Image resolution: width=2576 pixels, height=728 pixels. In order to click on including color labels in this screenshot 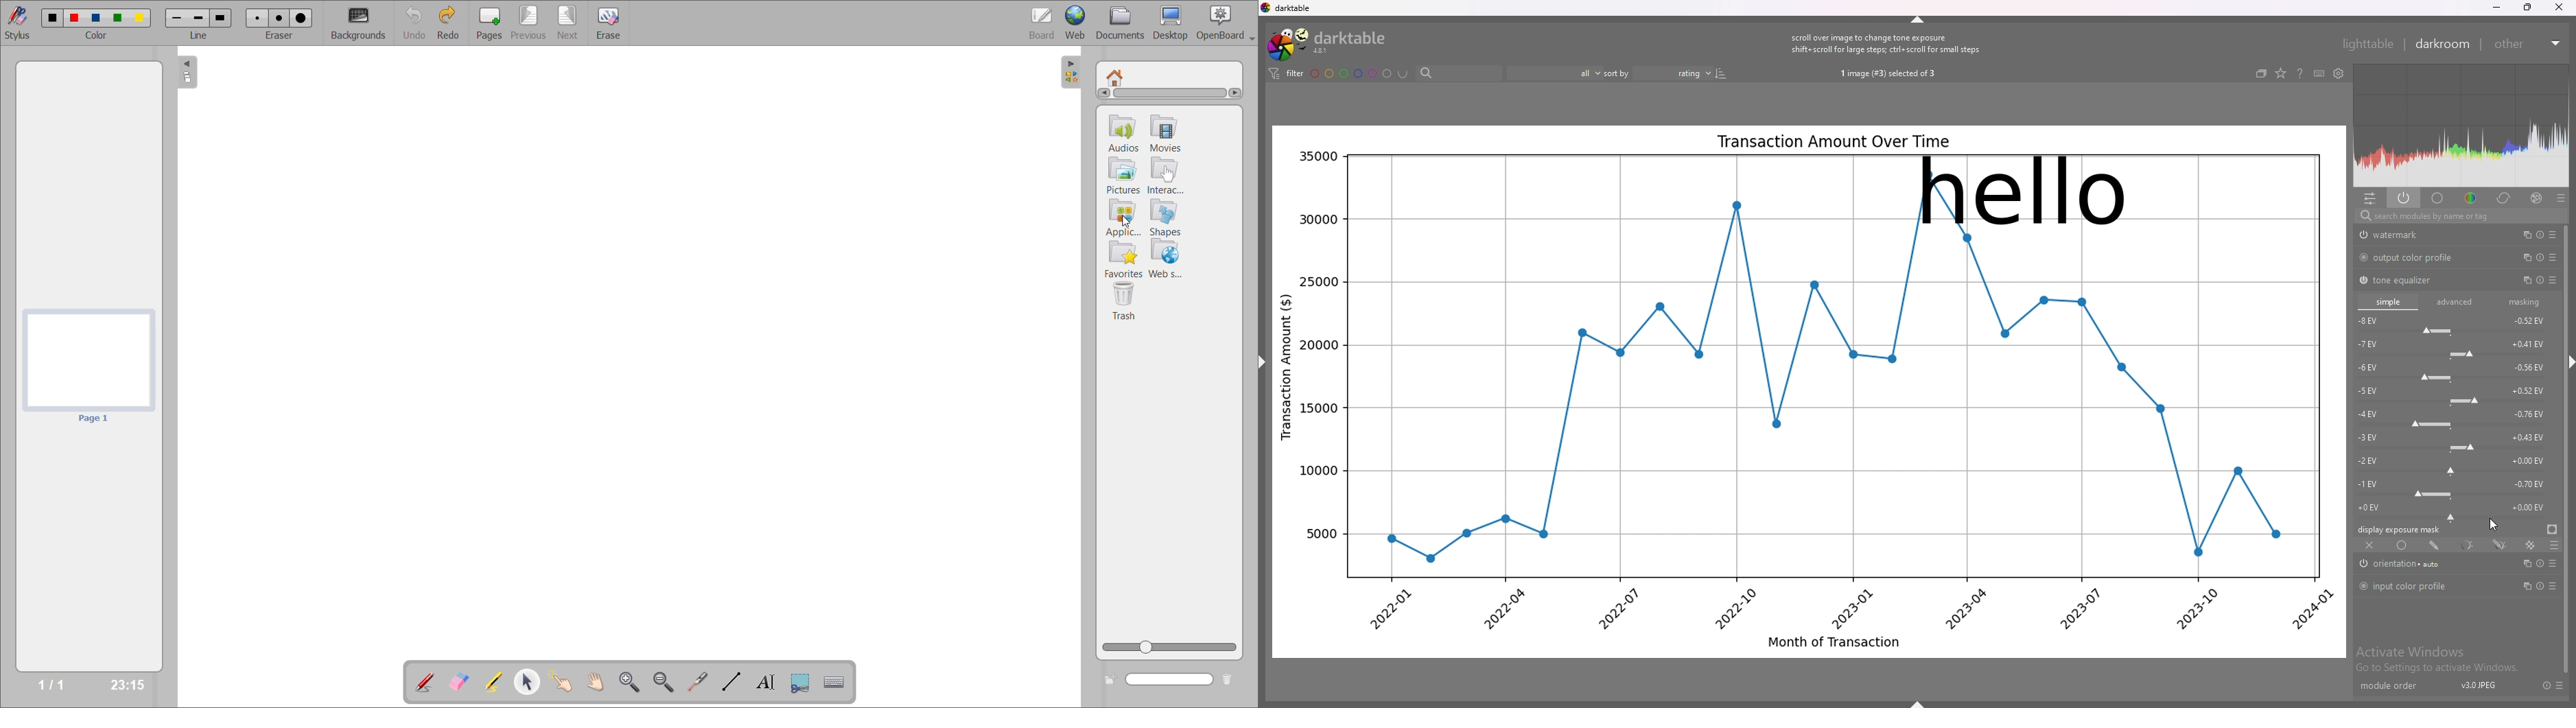, I will do `click(1403, 74)`.